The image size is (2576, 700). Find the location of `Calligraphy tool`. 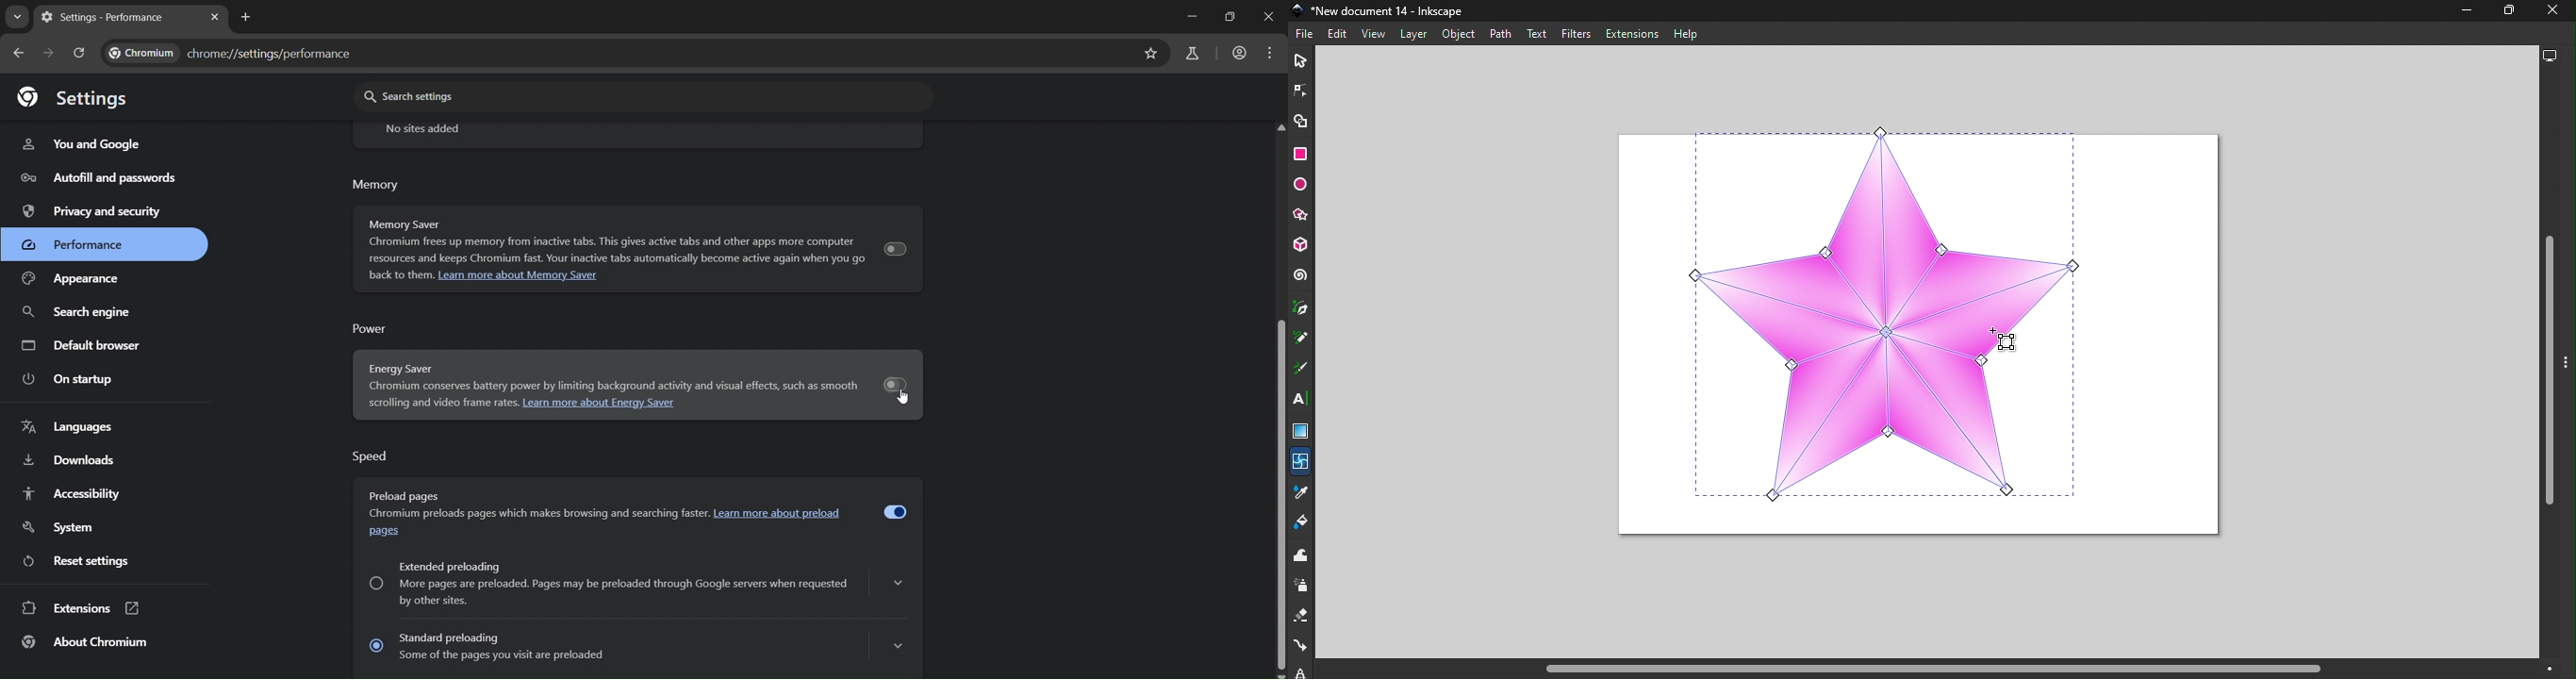

Calligraphy tool is located at coordinates (1304, 369).